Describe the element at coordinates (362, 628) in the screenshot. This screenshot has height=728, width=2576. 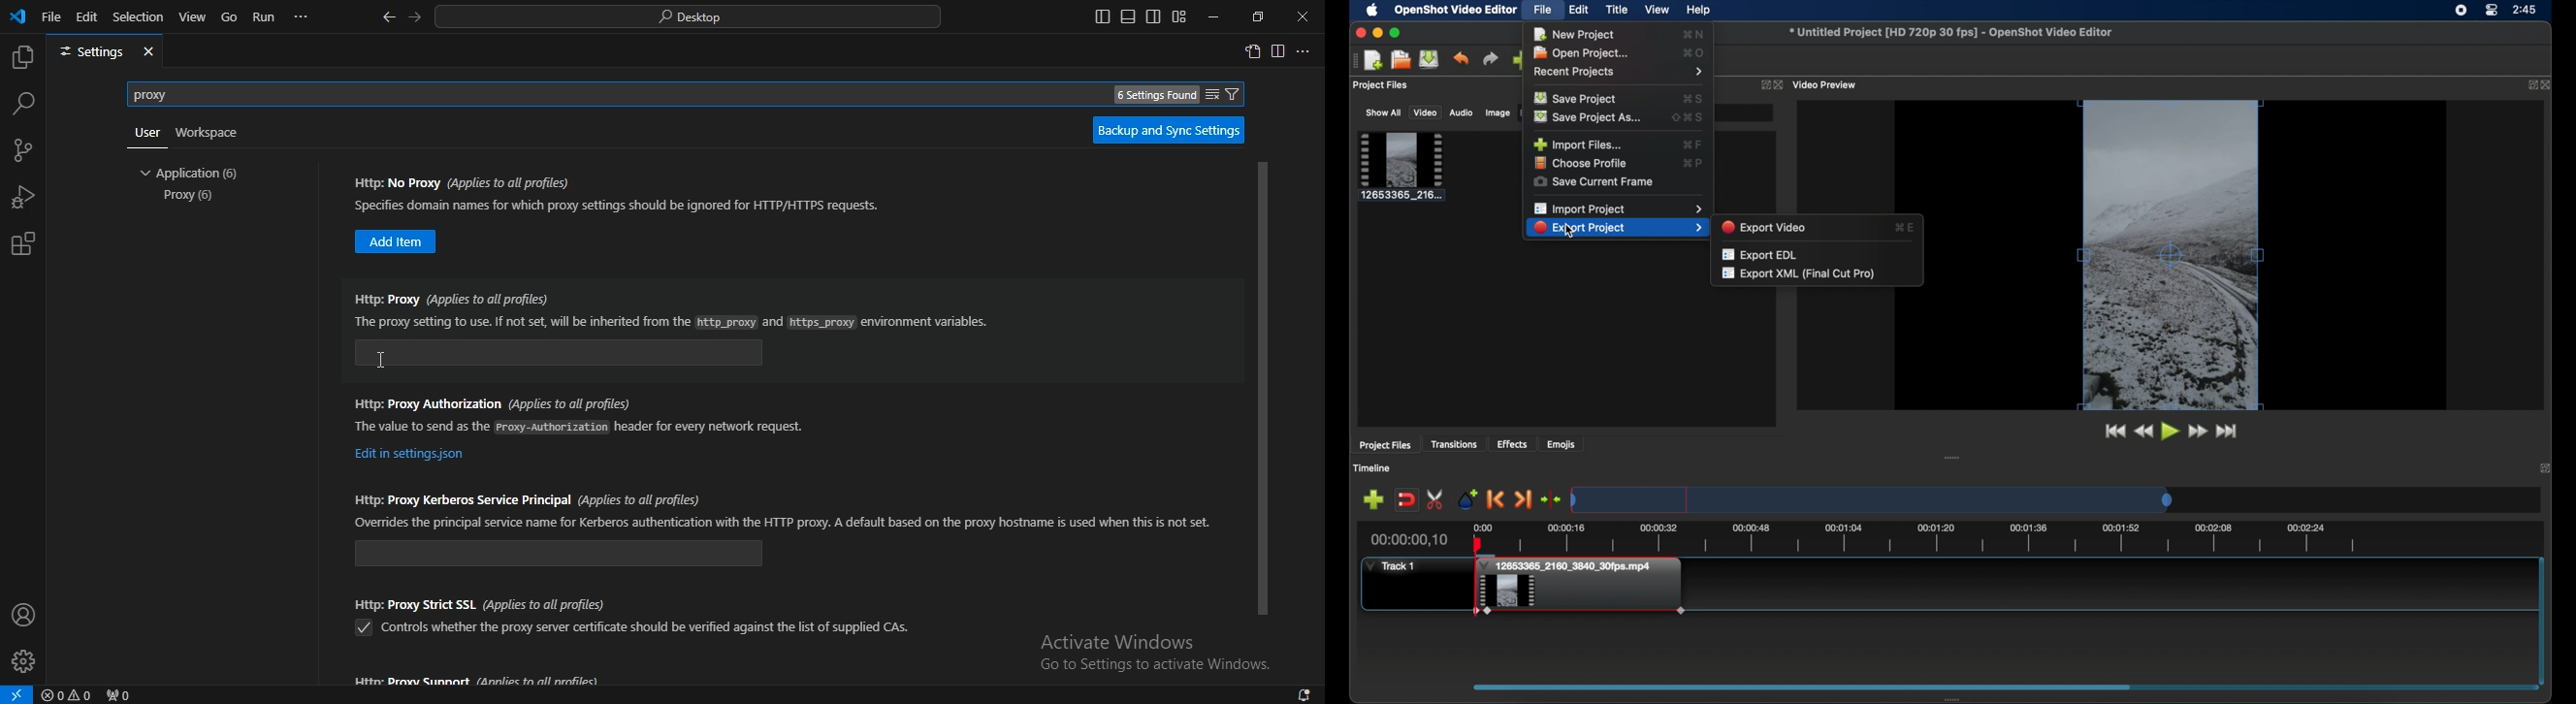
I see `Checkbox ` at that location.